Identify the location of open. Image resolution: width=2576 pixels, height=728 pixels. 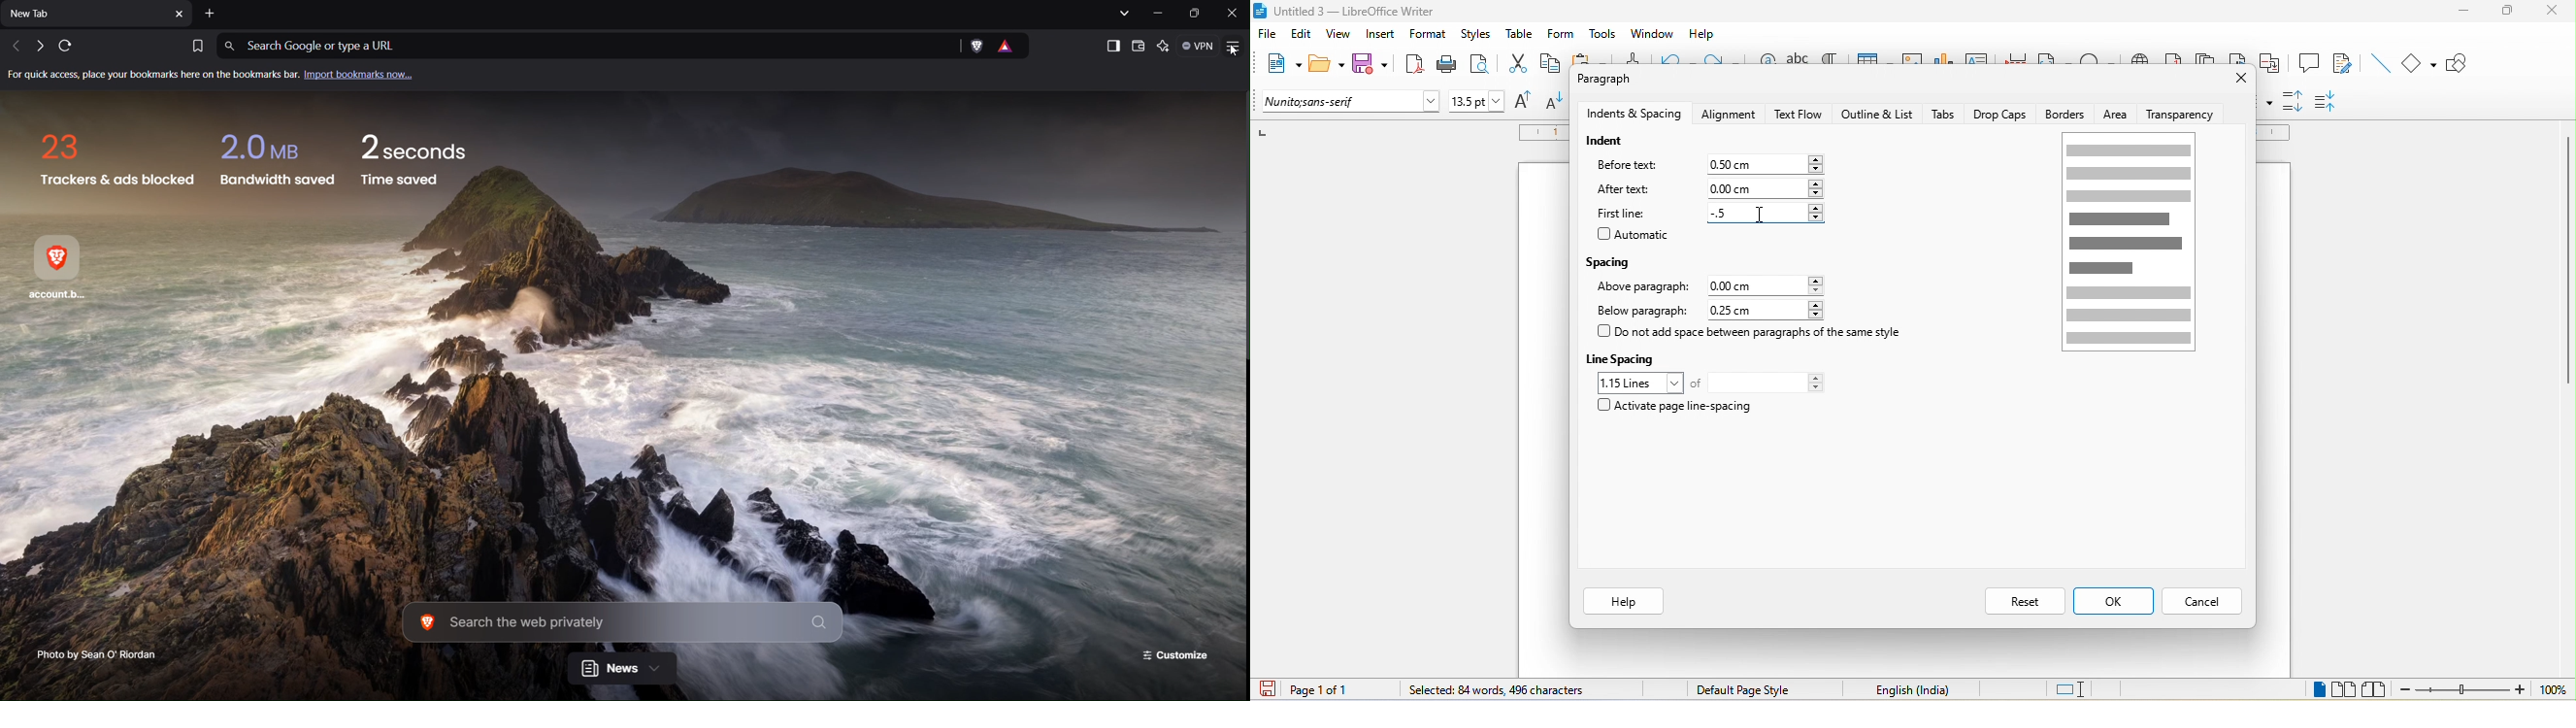
(1327, 65).